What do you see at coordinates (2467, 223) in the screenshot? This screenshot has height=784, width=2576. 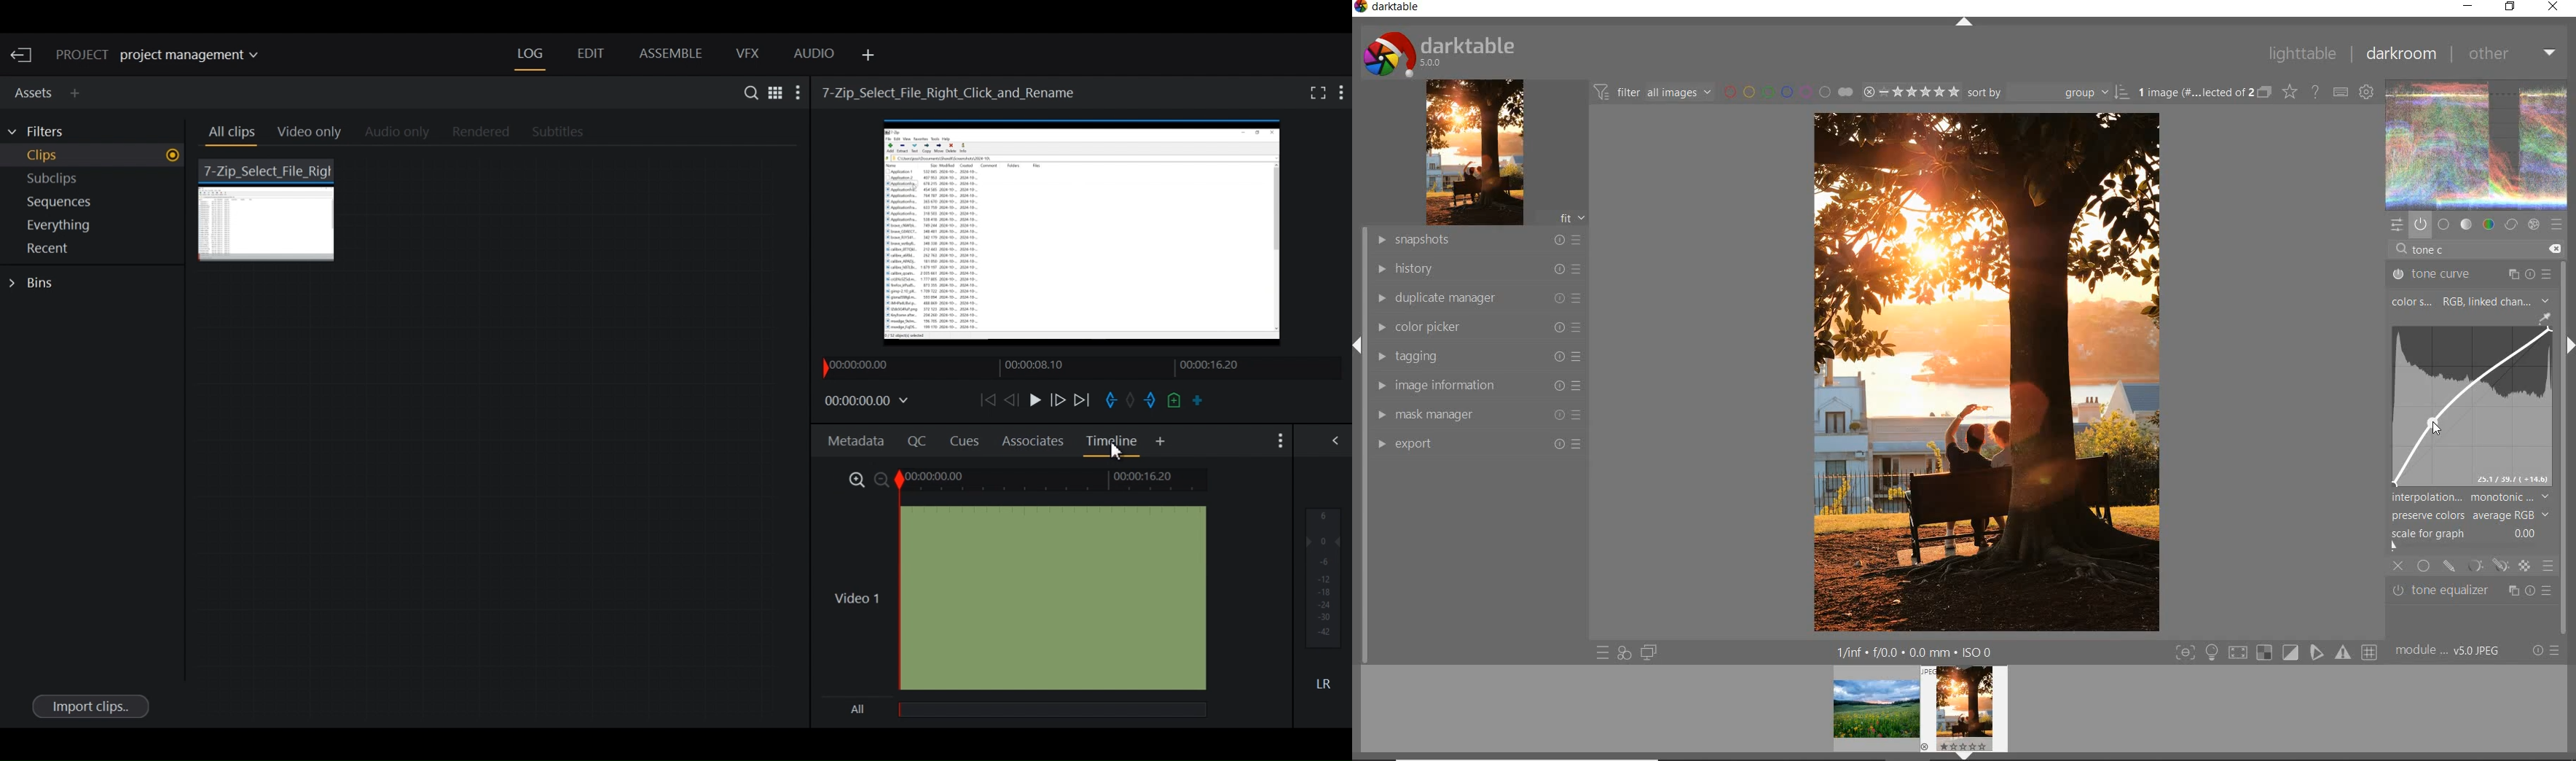 I see `tone` at bounding box center [2467, 223].